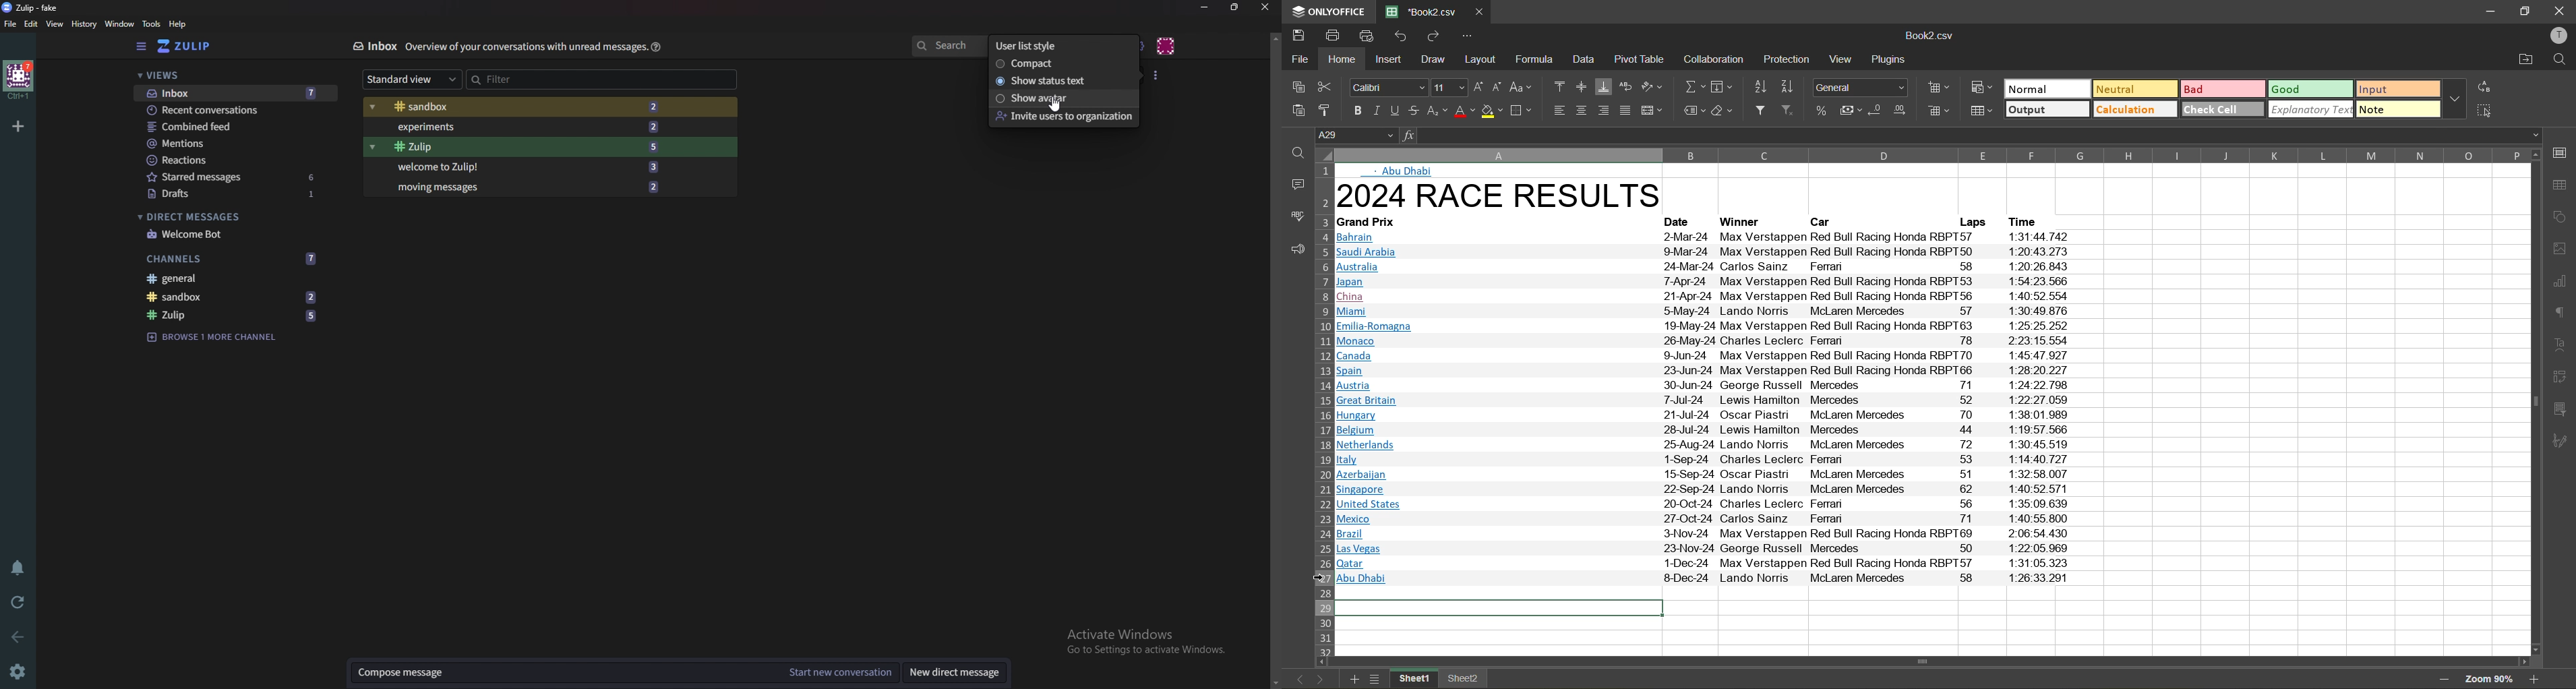 The image size is (2576, 700). I want to click on normal, so click(2046, 90).